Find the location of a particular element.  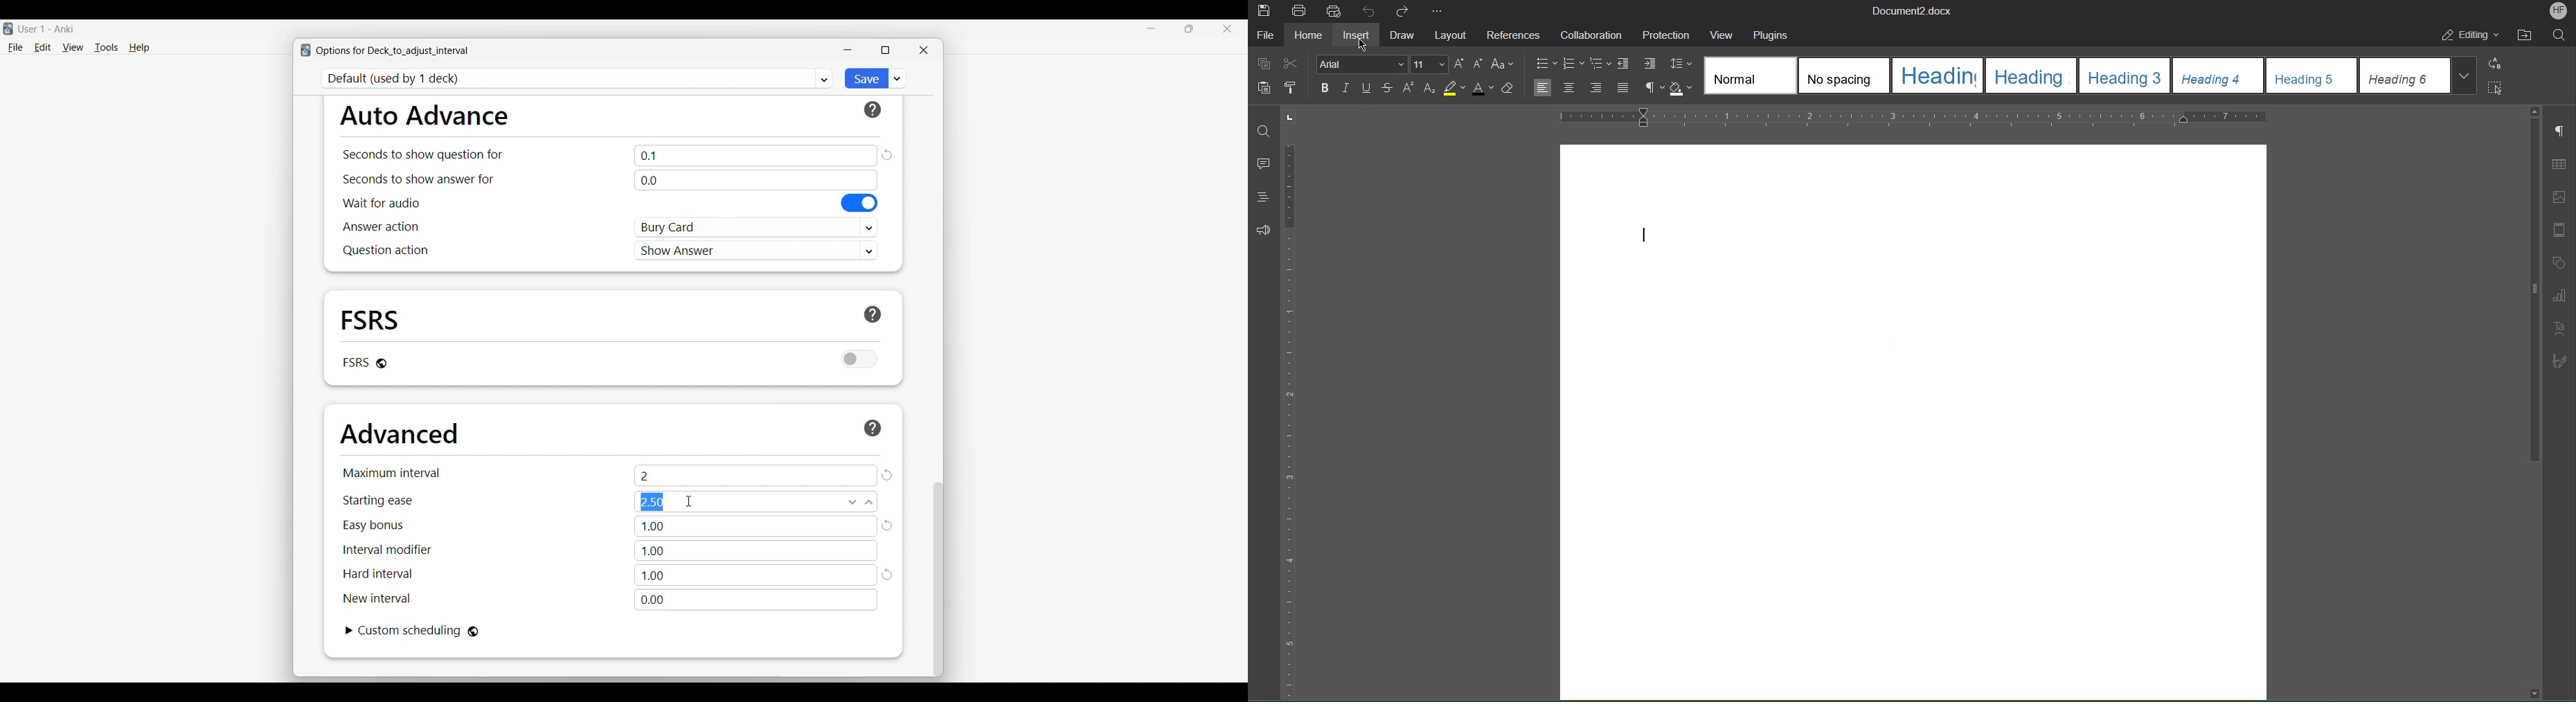

Window title is located at coordinates (393, 51).